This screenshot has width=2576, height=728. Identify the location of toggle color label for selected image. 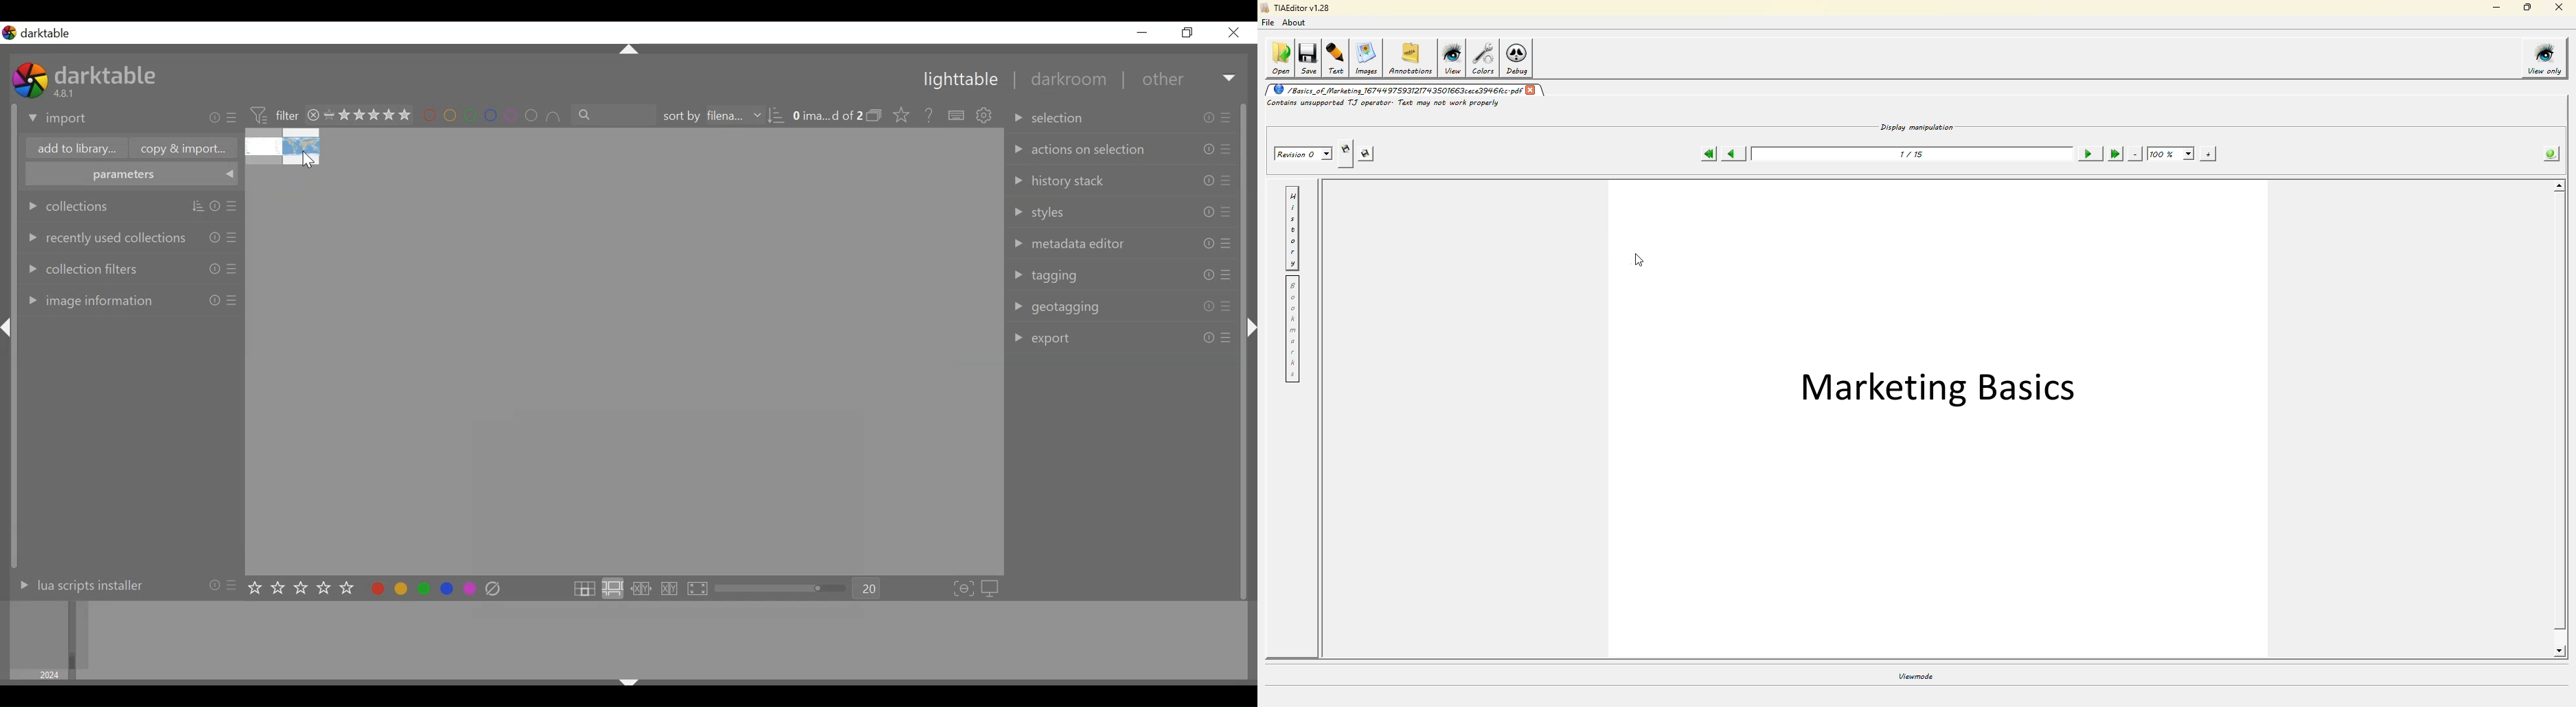
(424, 589).